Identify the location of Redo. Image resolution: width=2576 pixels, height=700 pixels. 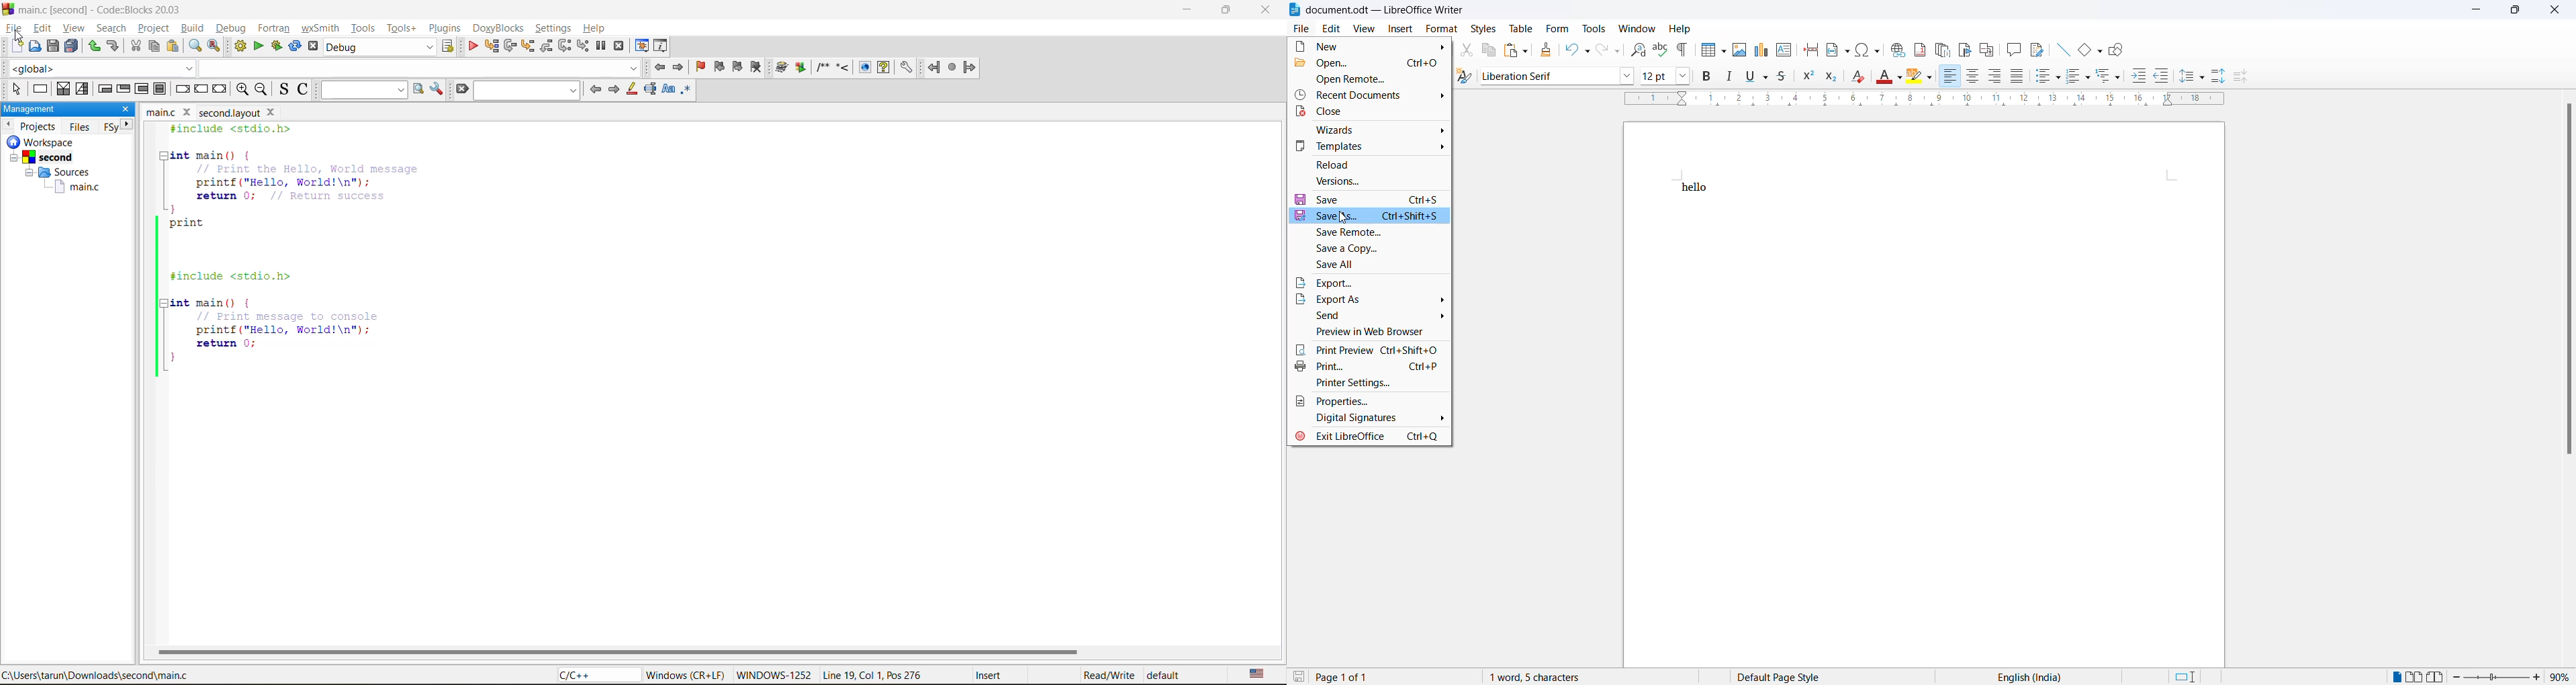
(1606, 50).